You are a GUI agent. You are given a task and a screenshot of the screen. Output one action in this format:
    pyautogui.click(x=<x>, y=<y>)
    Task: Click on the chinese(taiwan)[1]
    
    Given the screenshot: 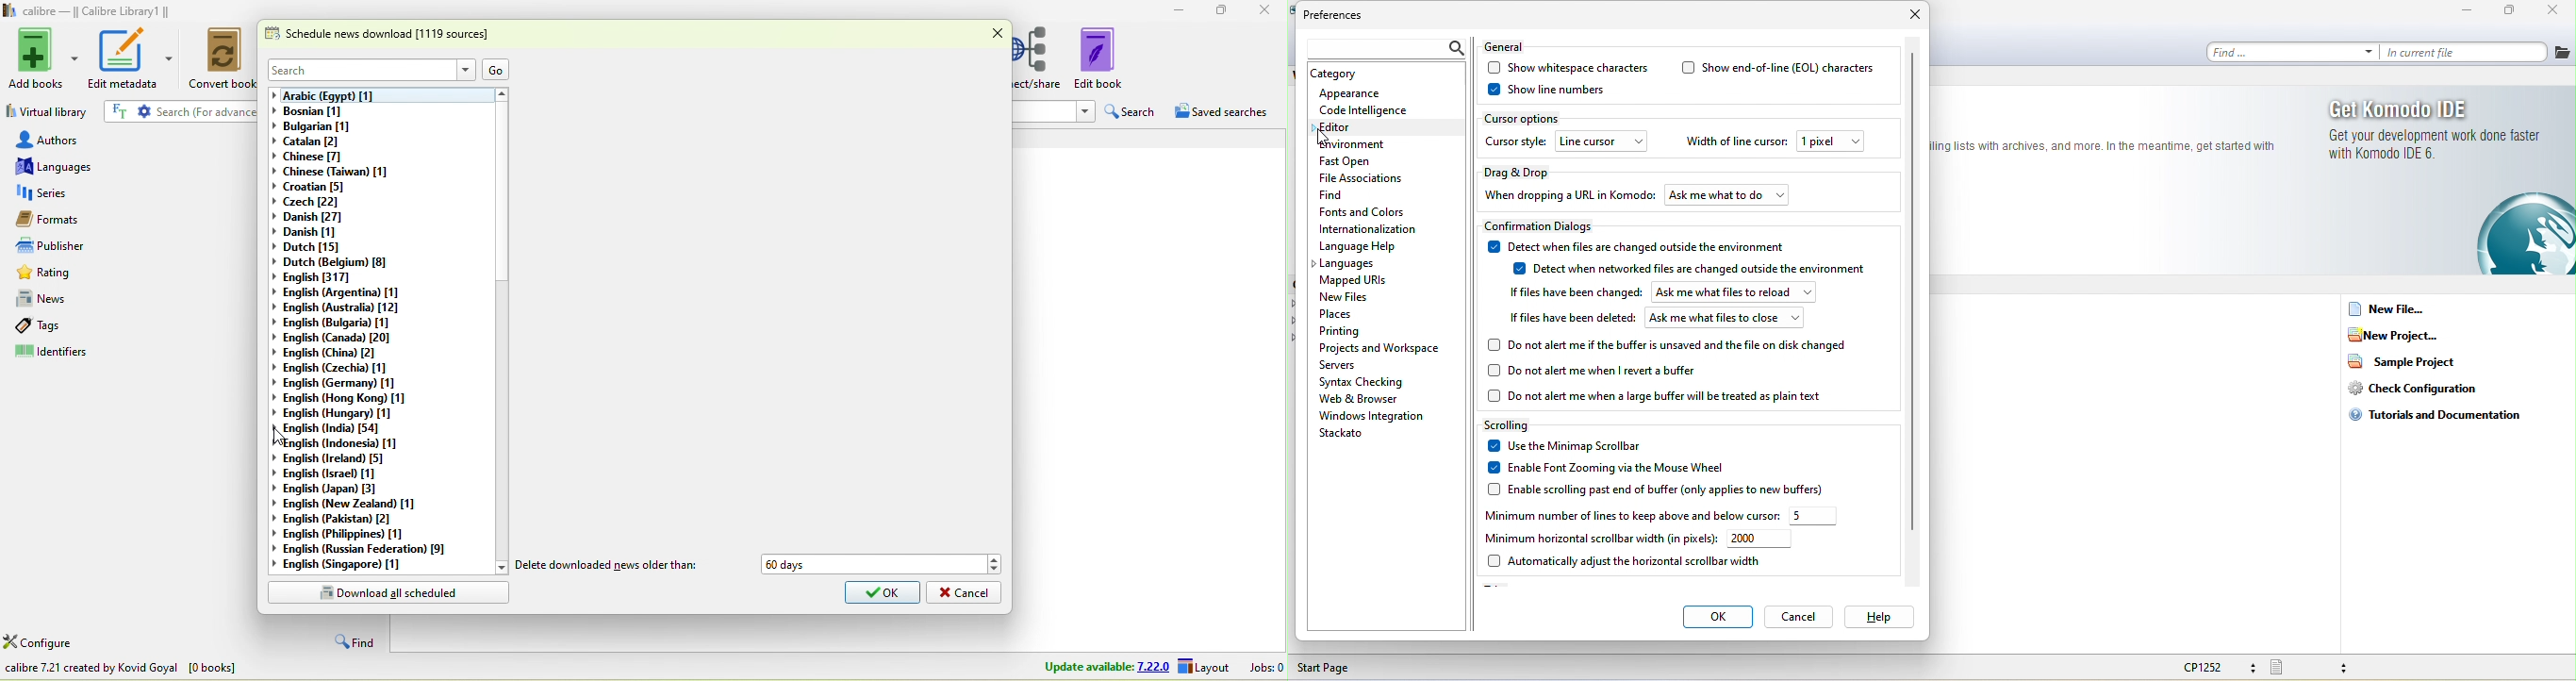 What is the action you would take?
    pyautogui.click(x=332, y=172)
    